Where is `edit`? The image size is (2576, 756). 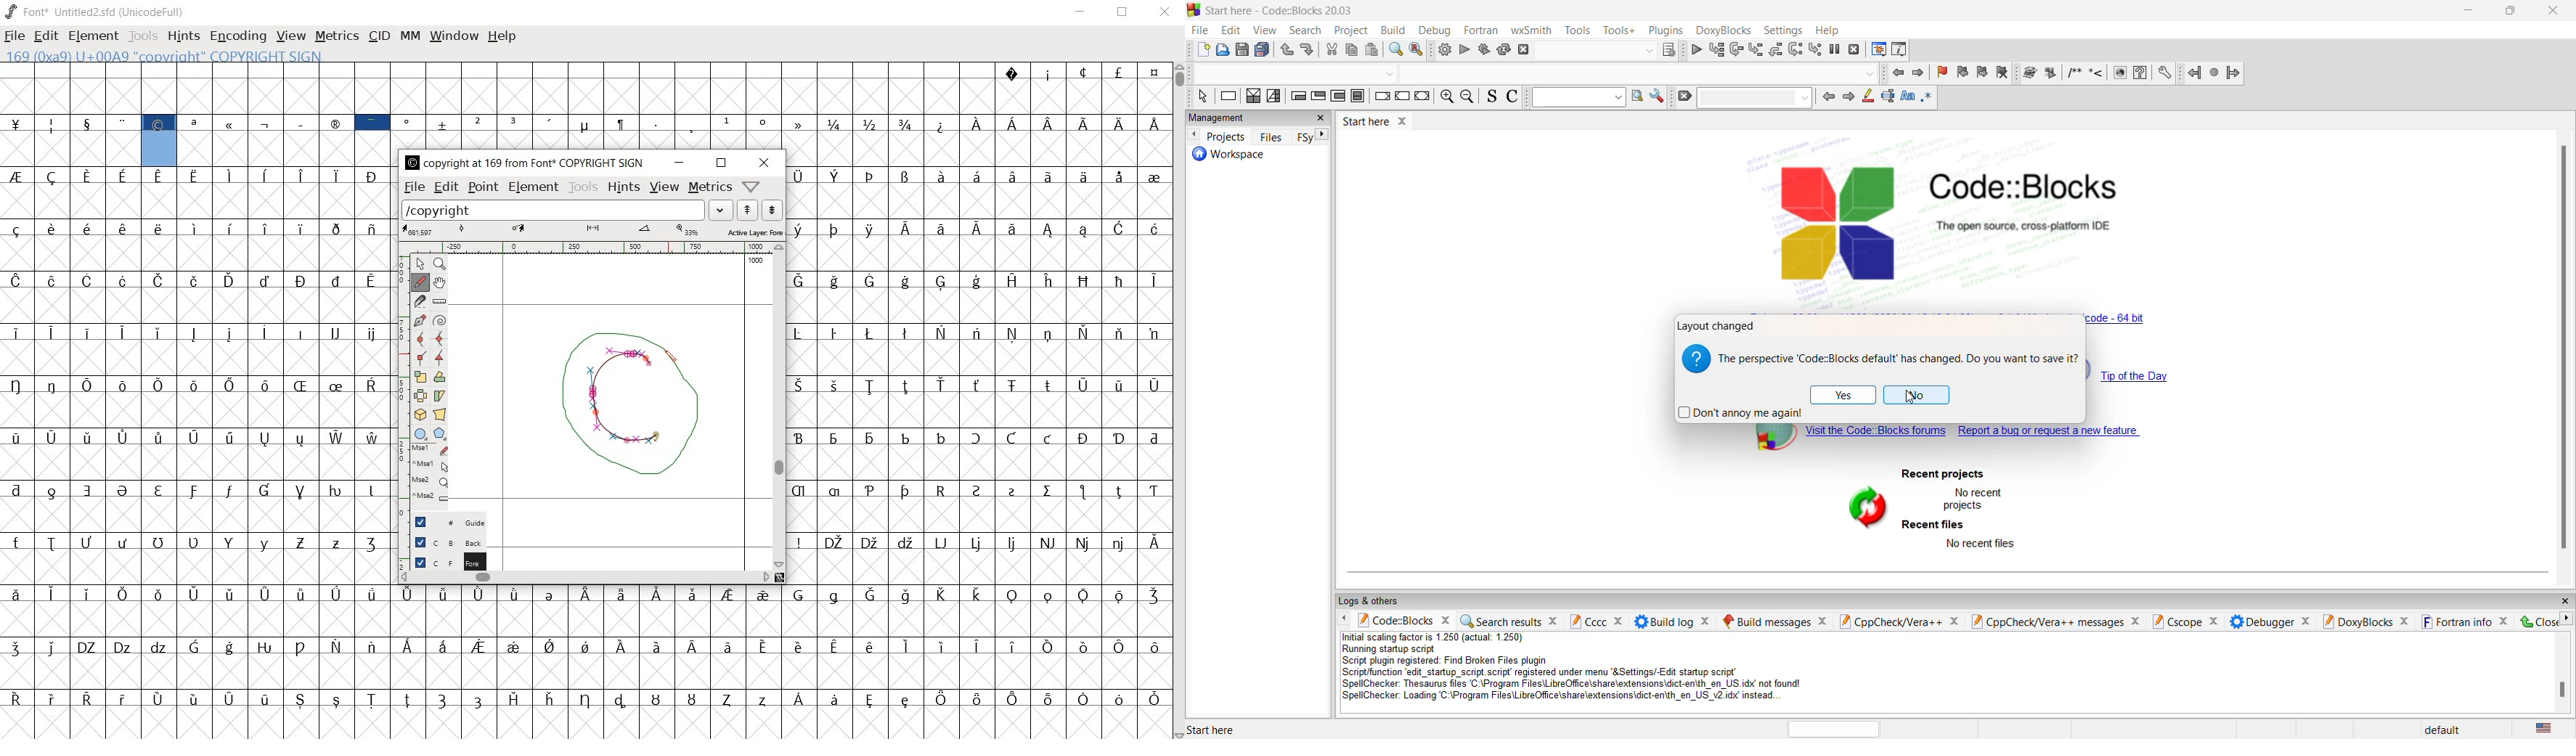 edit is located at coordinates (444, 187).